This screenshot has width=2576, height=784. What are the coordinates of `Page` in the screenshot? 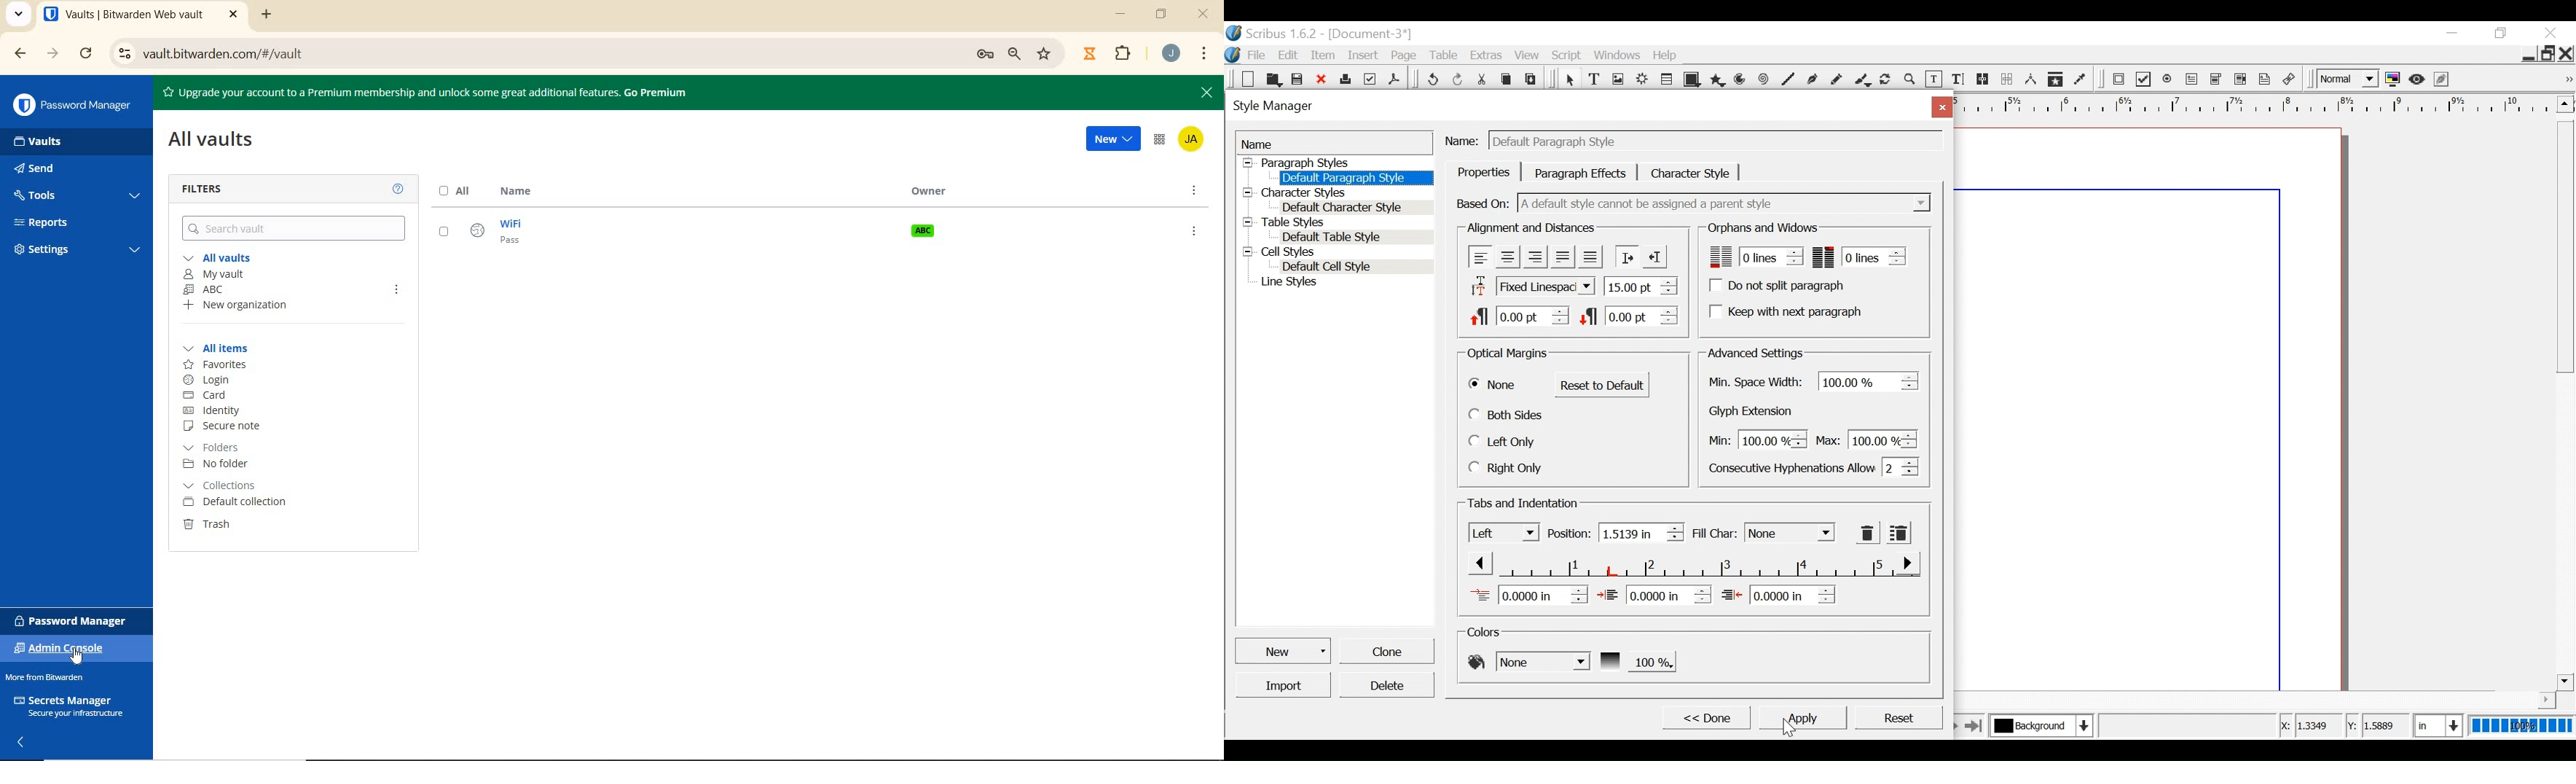 It's located at (1404, 56).